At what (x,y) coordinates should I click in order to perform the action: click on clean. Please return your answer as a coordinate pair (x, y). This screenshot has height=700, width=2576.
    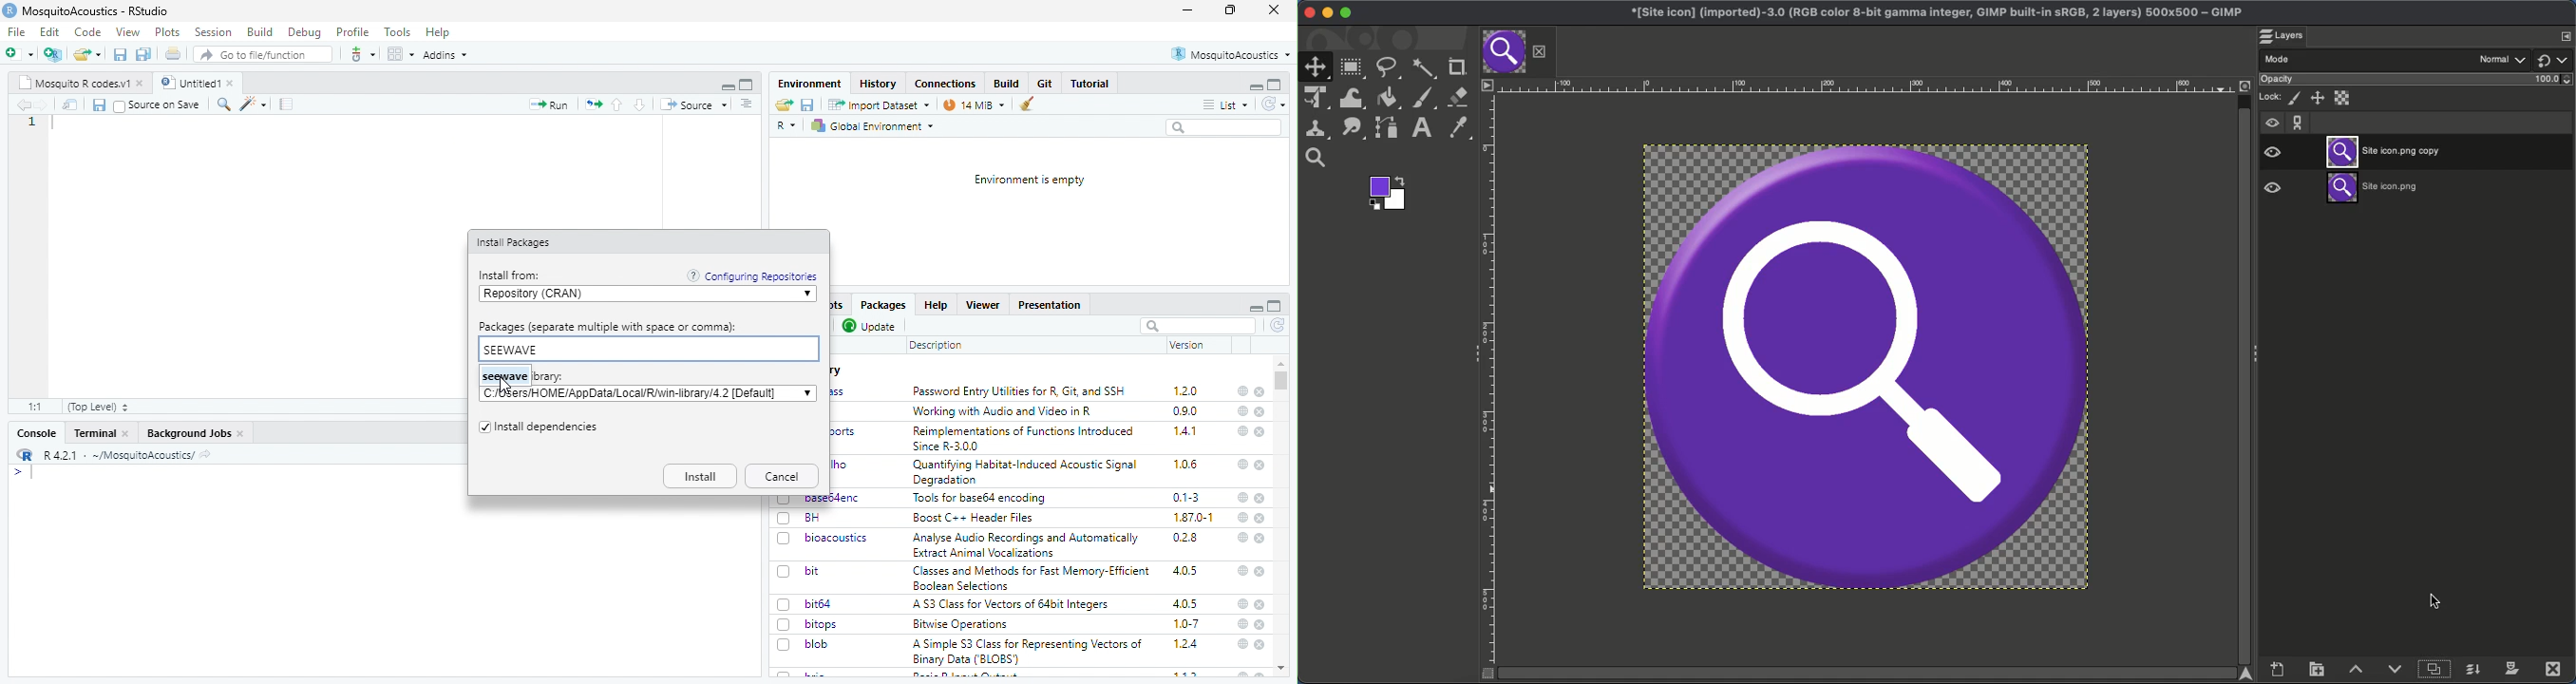
    Looking at the image, I should click on (1021, 104).